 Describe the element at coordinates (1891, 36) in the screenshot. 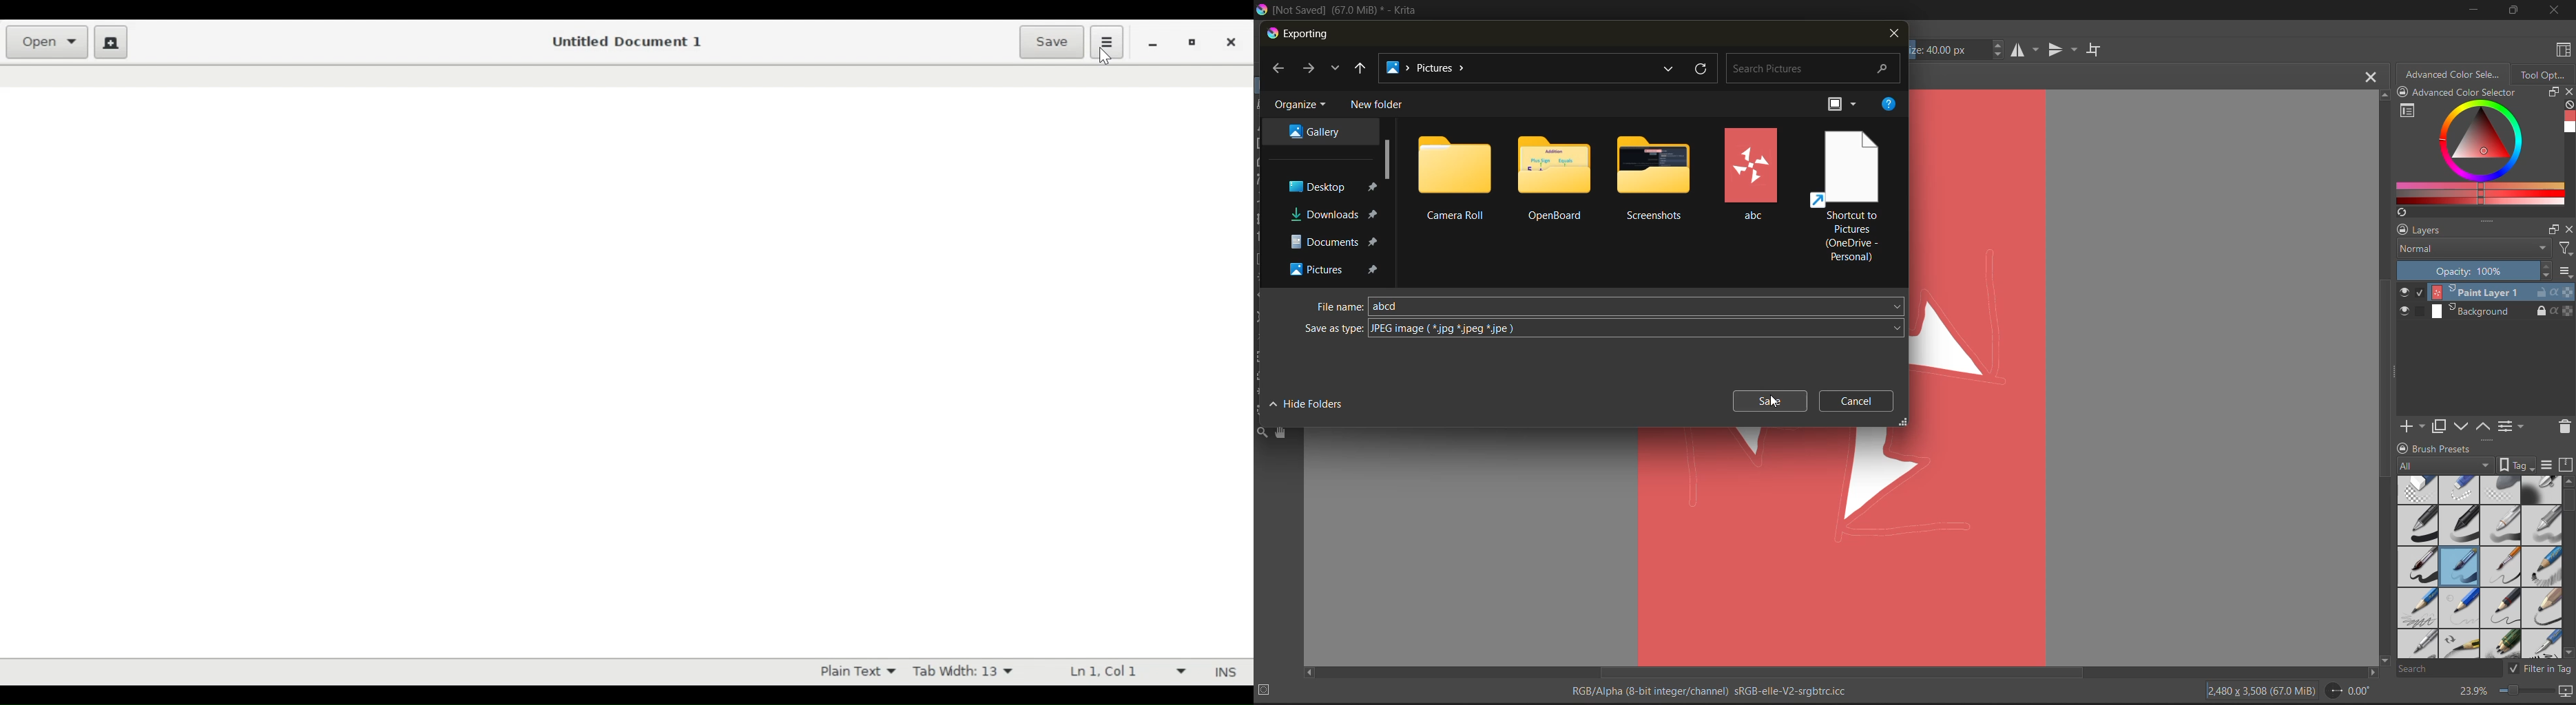

I see `close` at that location.